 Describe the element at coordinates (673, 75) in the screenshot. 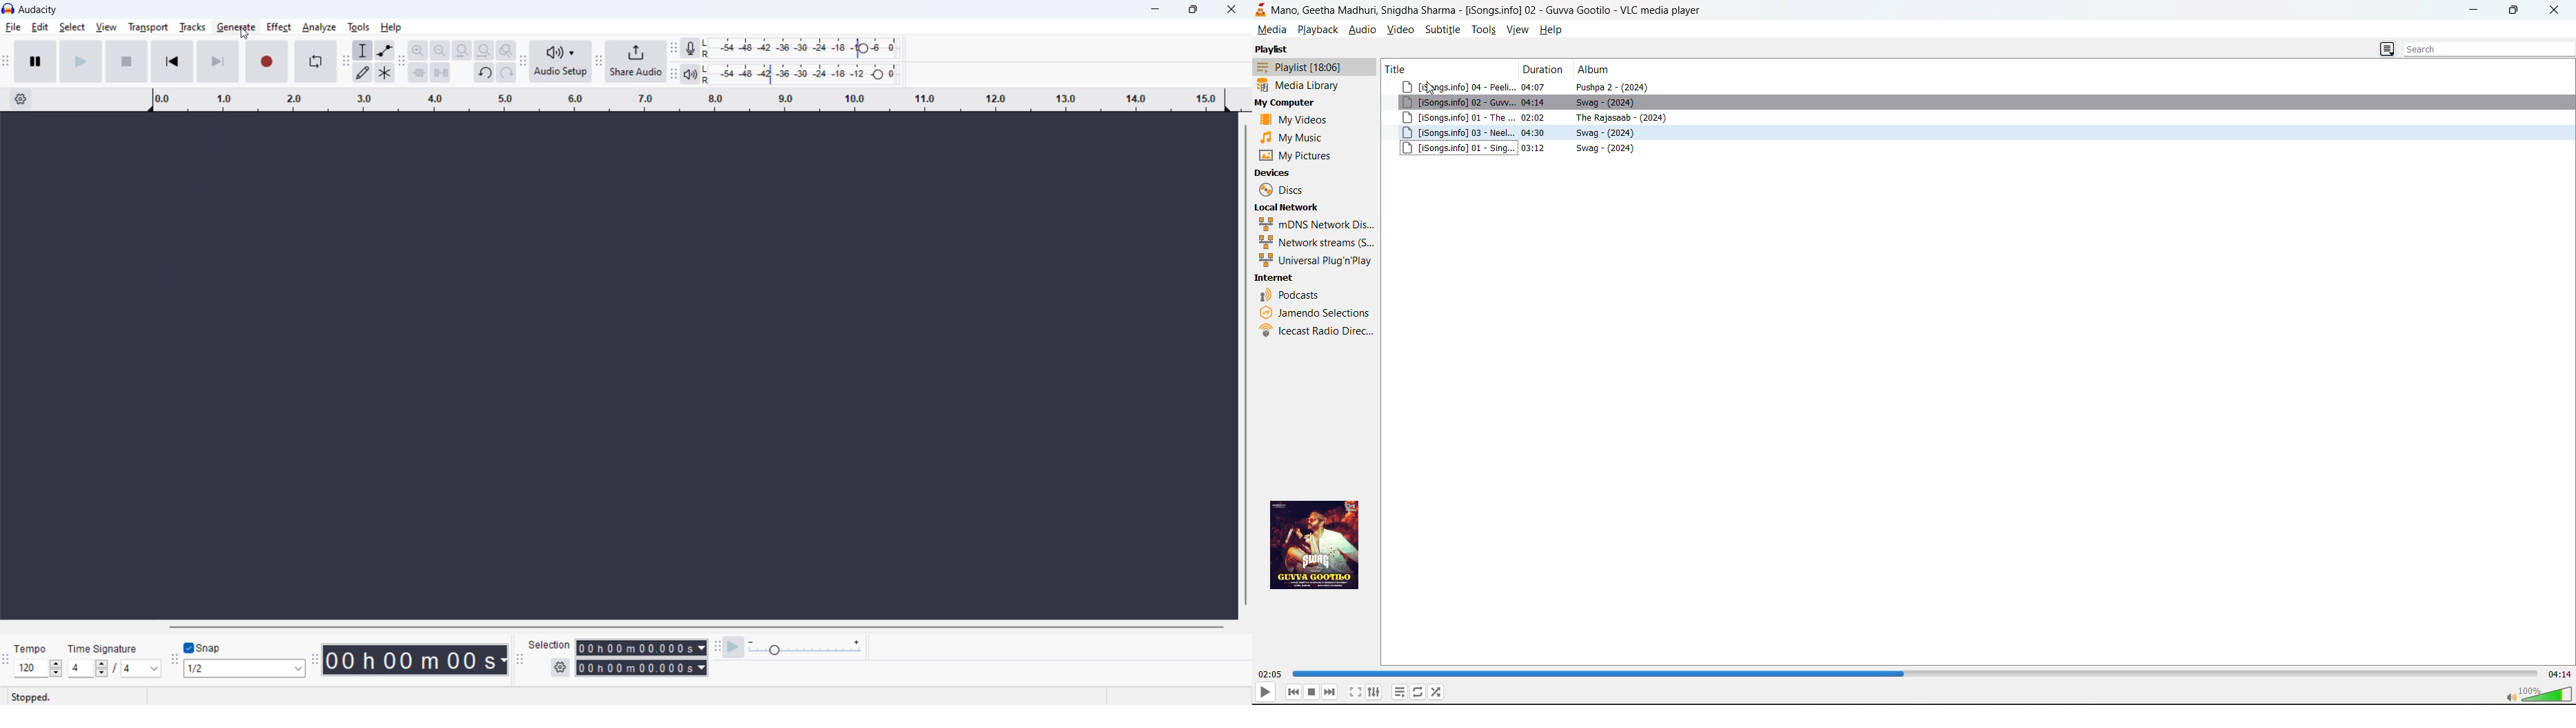

I see `playback meter toolbar` at that location.